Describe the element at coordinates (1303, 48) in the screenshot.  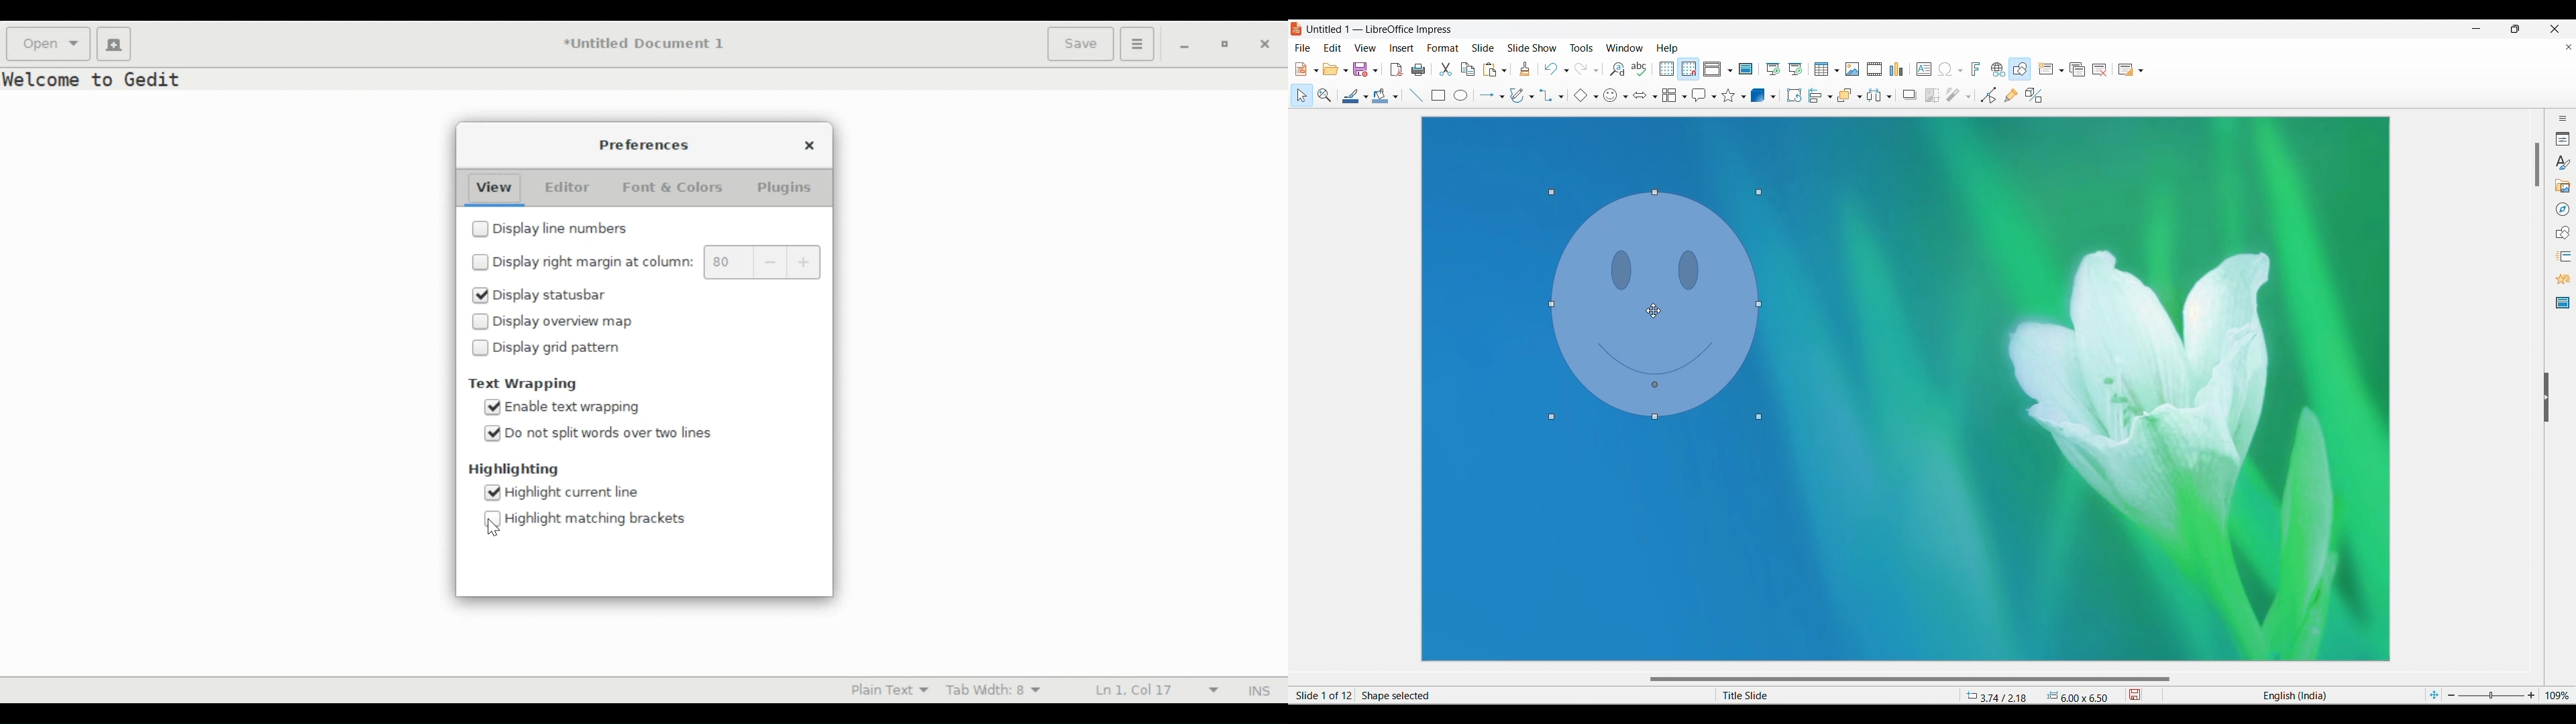
I see `File` at that location.